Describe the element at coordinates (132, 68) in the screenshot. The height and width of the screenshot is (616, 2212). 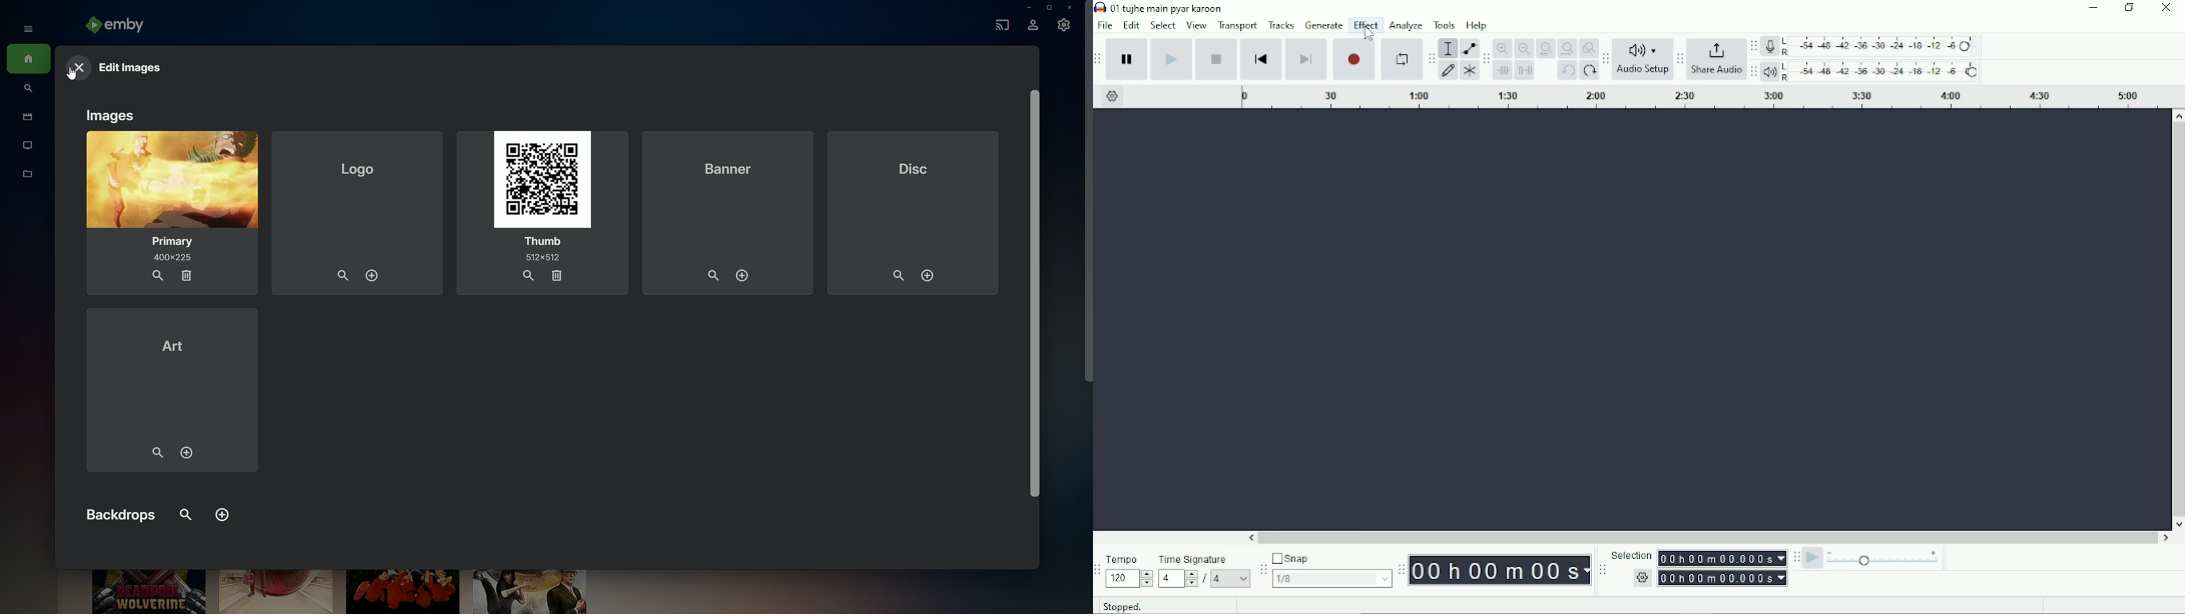
I see `Edit Images` at that location.